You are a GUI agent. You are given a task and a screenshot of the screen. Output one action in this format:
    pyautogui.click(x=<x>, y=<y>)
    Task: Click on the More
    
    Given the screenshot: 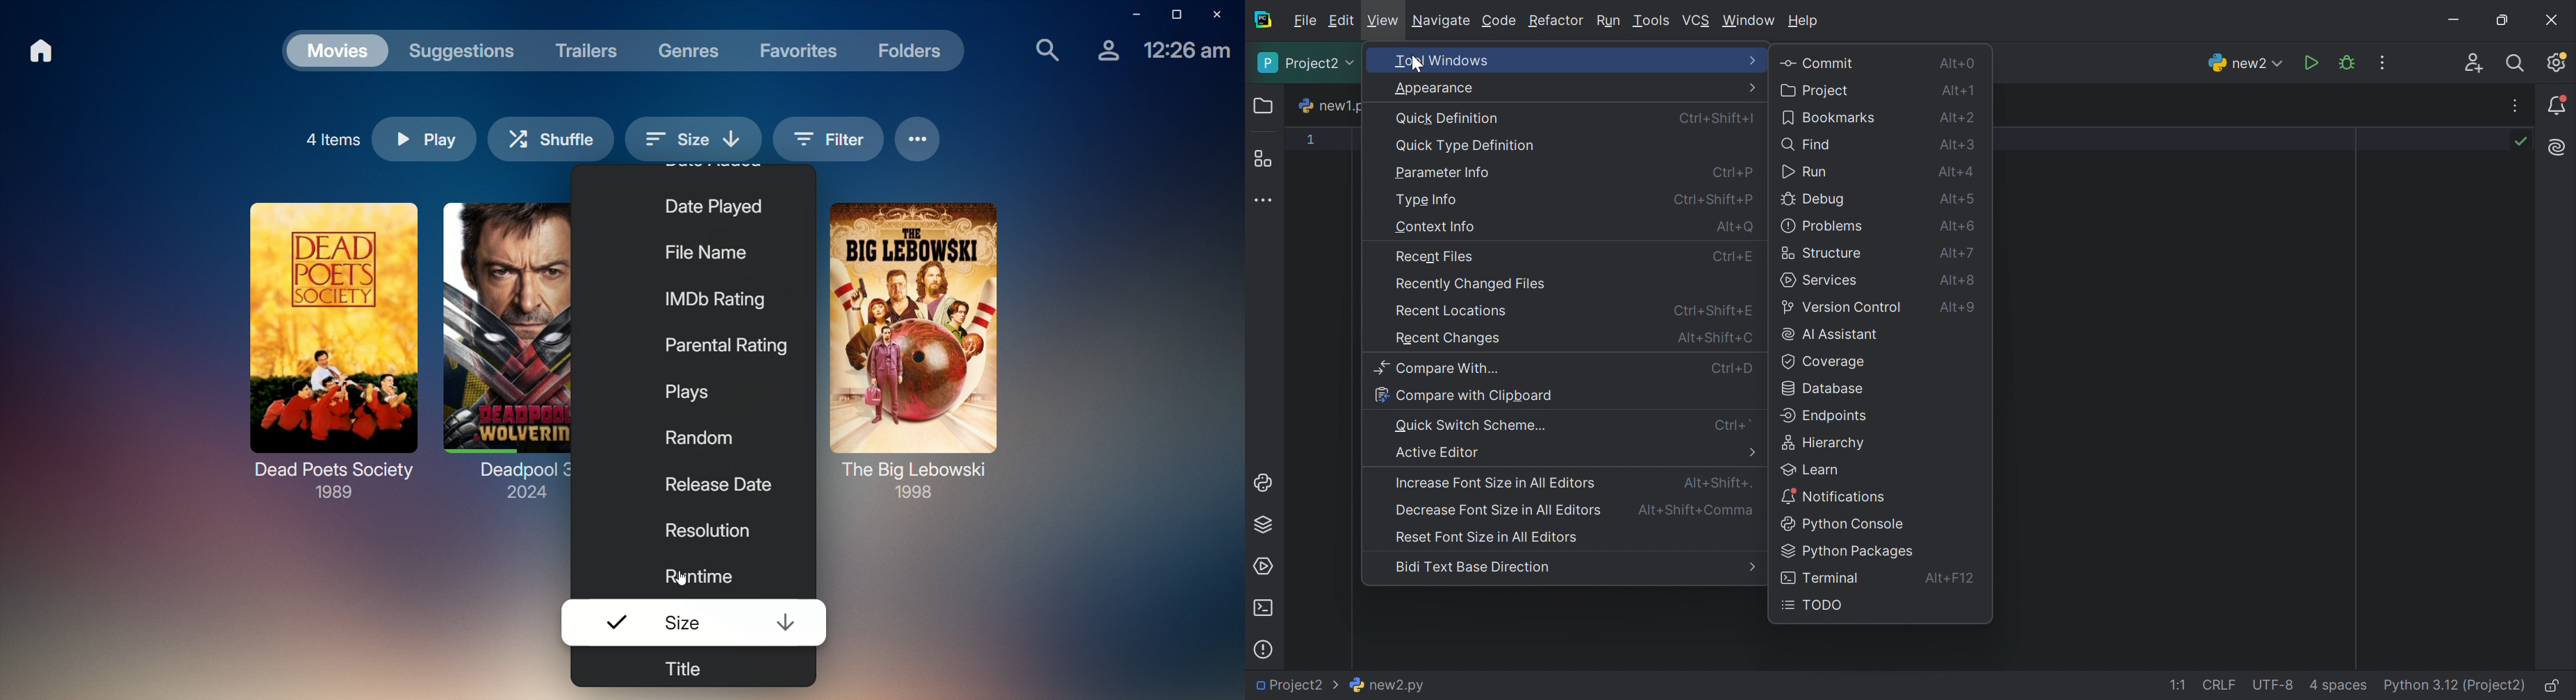 What is the action you would take?
    pyautogui.click(x=1751, y=453)
    